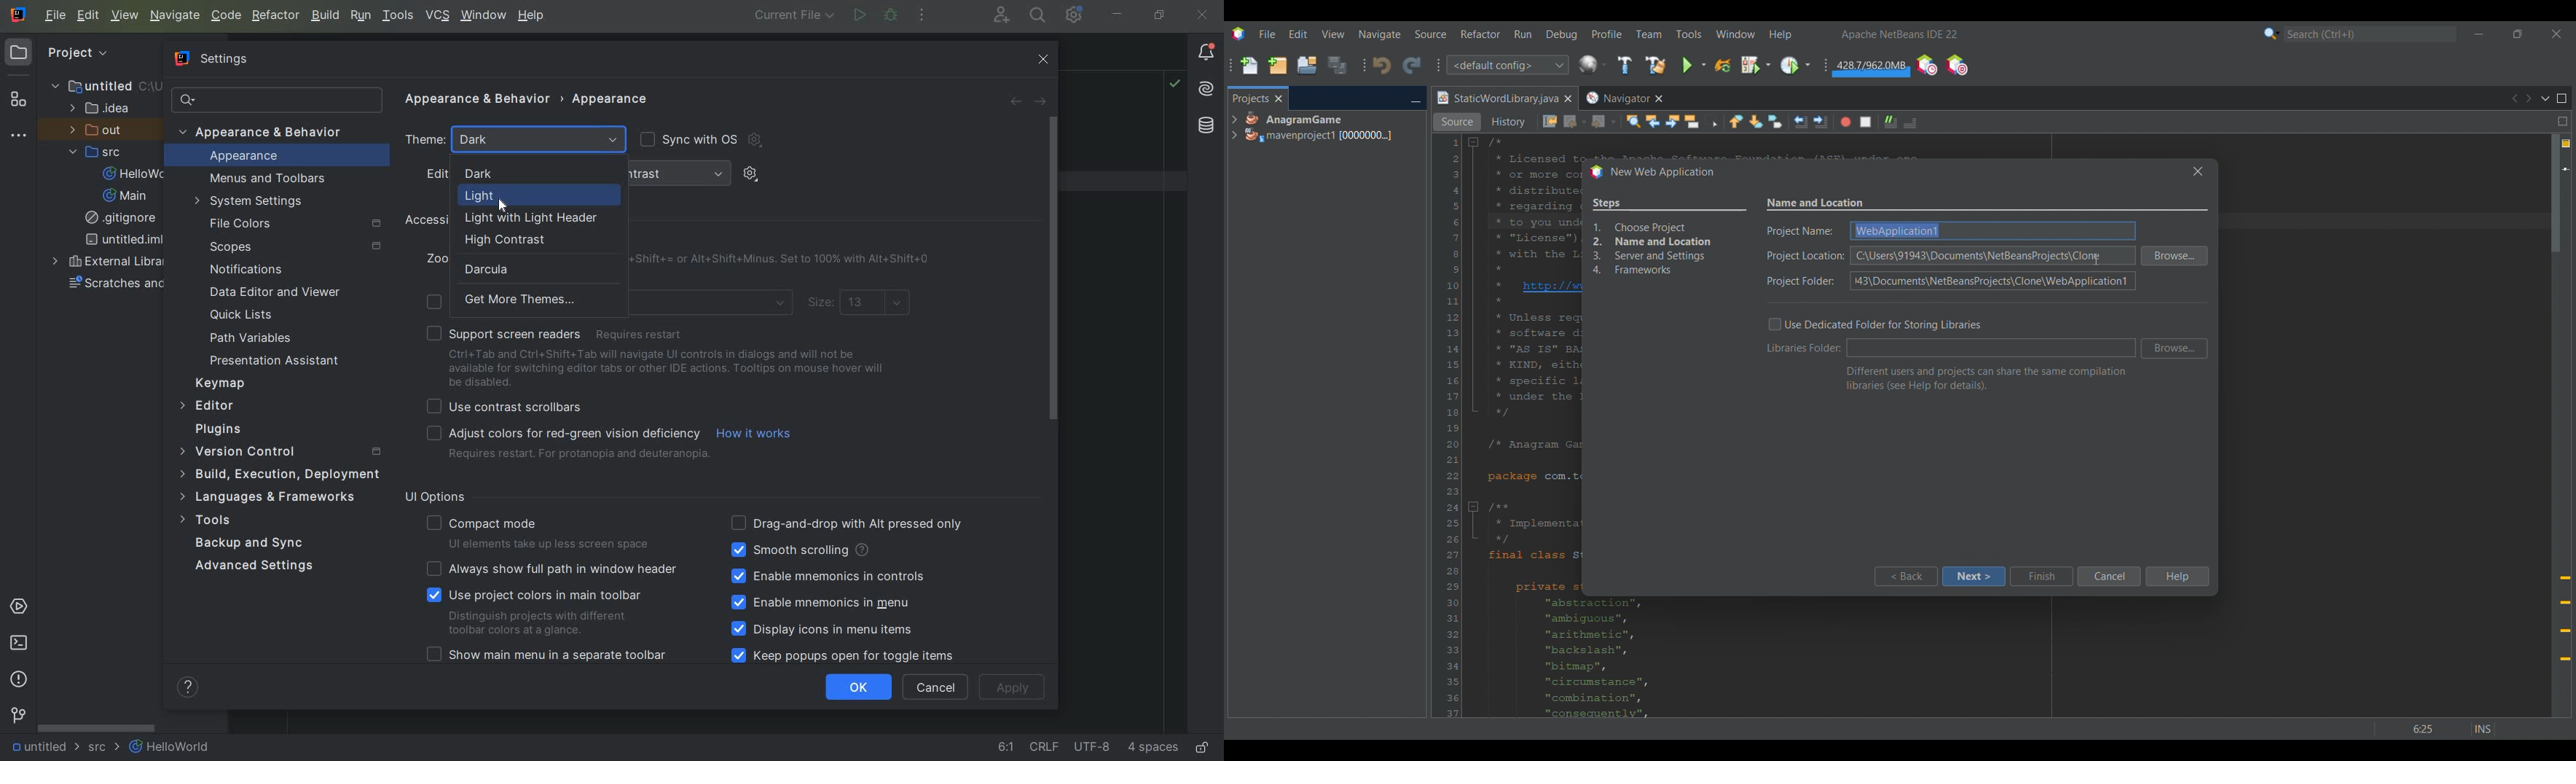 The image size is (2576, 784). What do you see at coordinates (1986, 378) in the screenshot?
I see `Section description` at bounding box center [1986, 378].